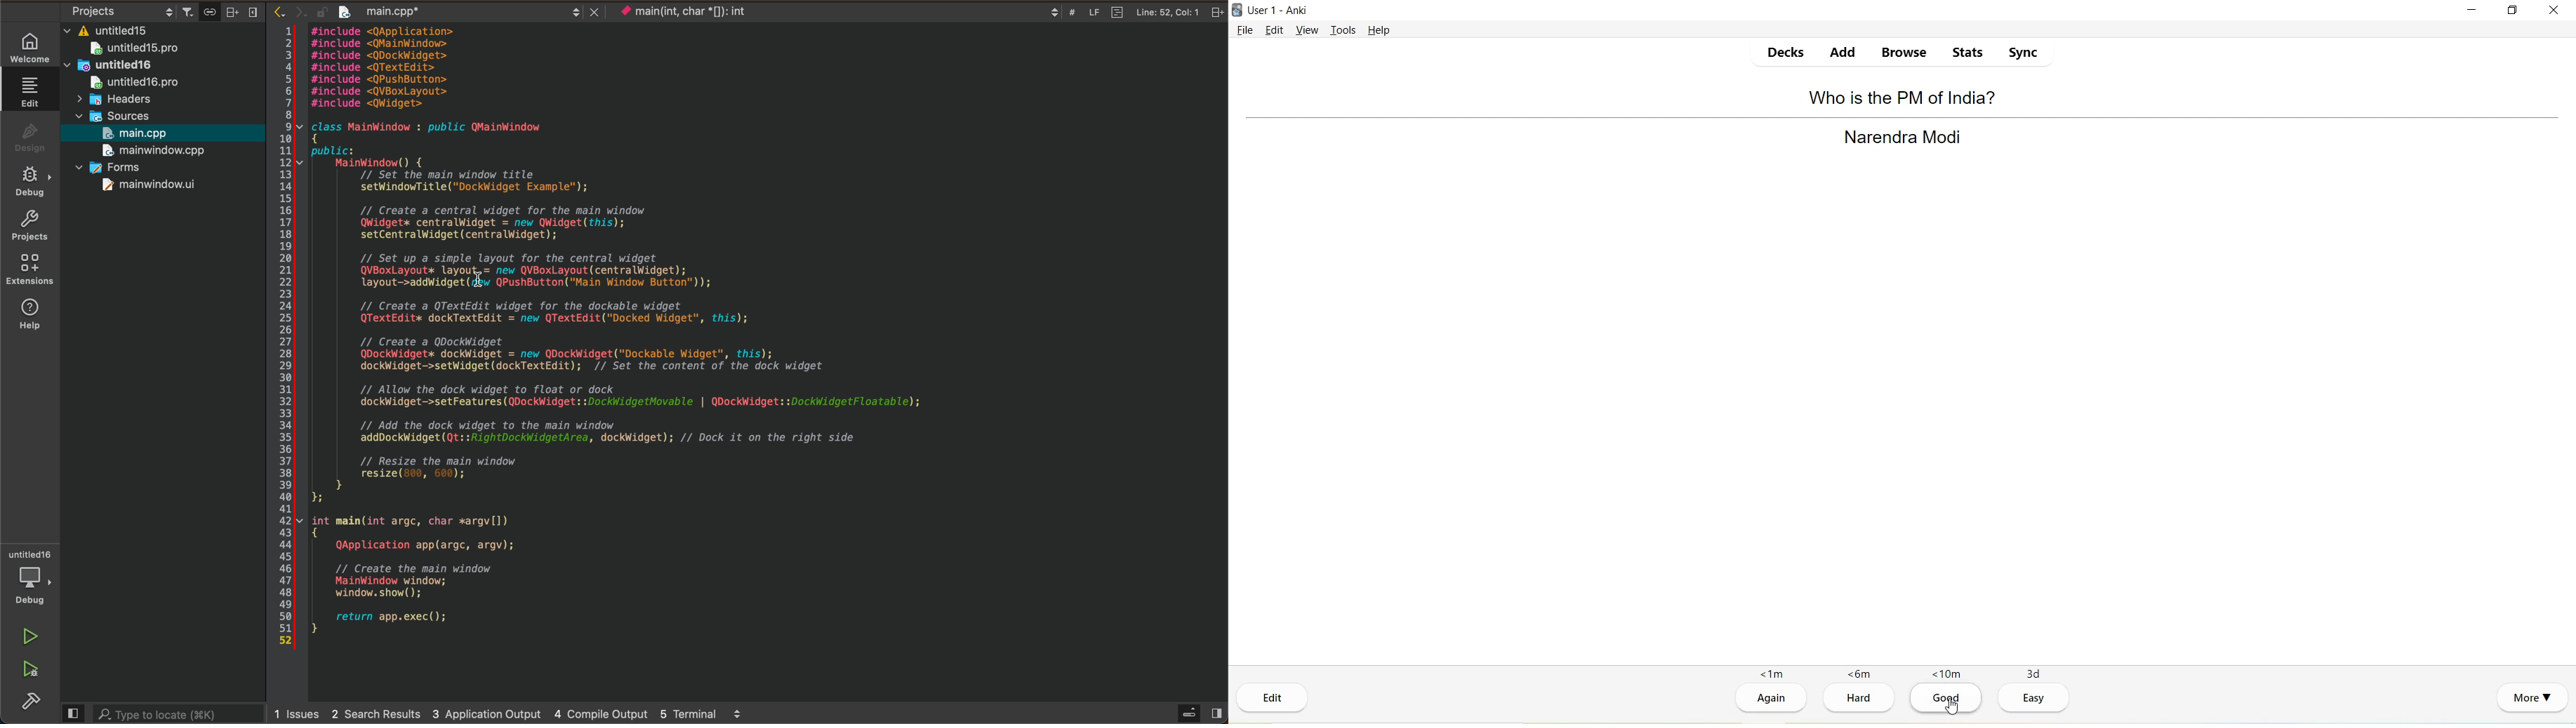 The image size is (2576, 728). I want to click on forms, so click(117, 167).